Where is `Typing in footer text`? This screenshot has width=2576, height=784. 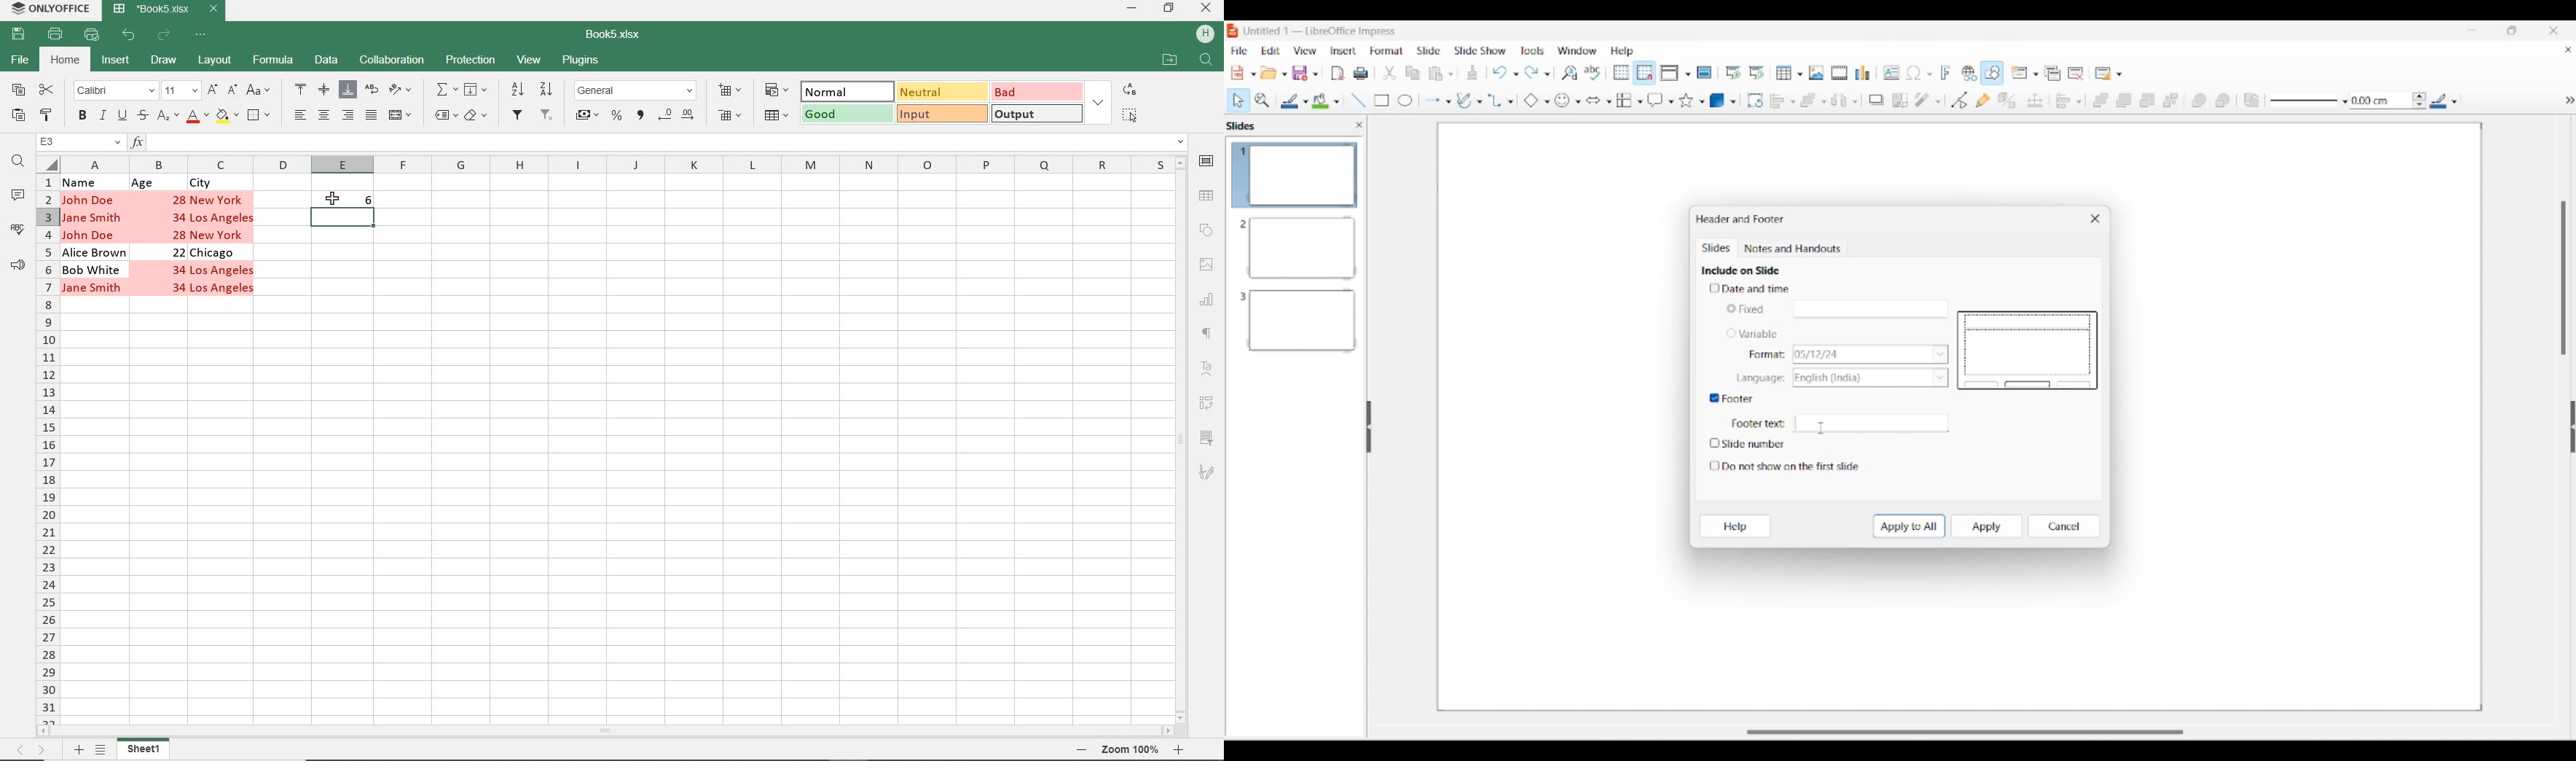 Typing in footer text is located at coordinates (1795, 423).